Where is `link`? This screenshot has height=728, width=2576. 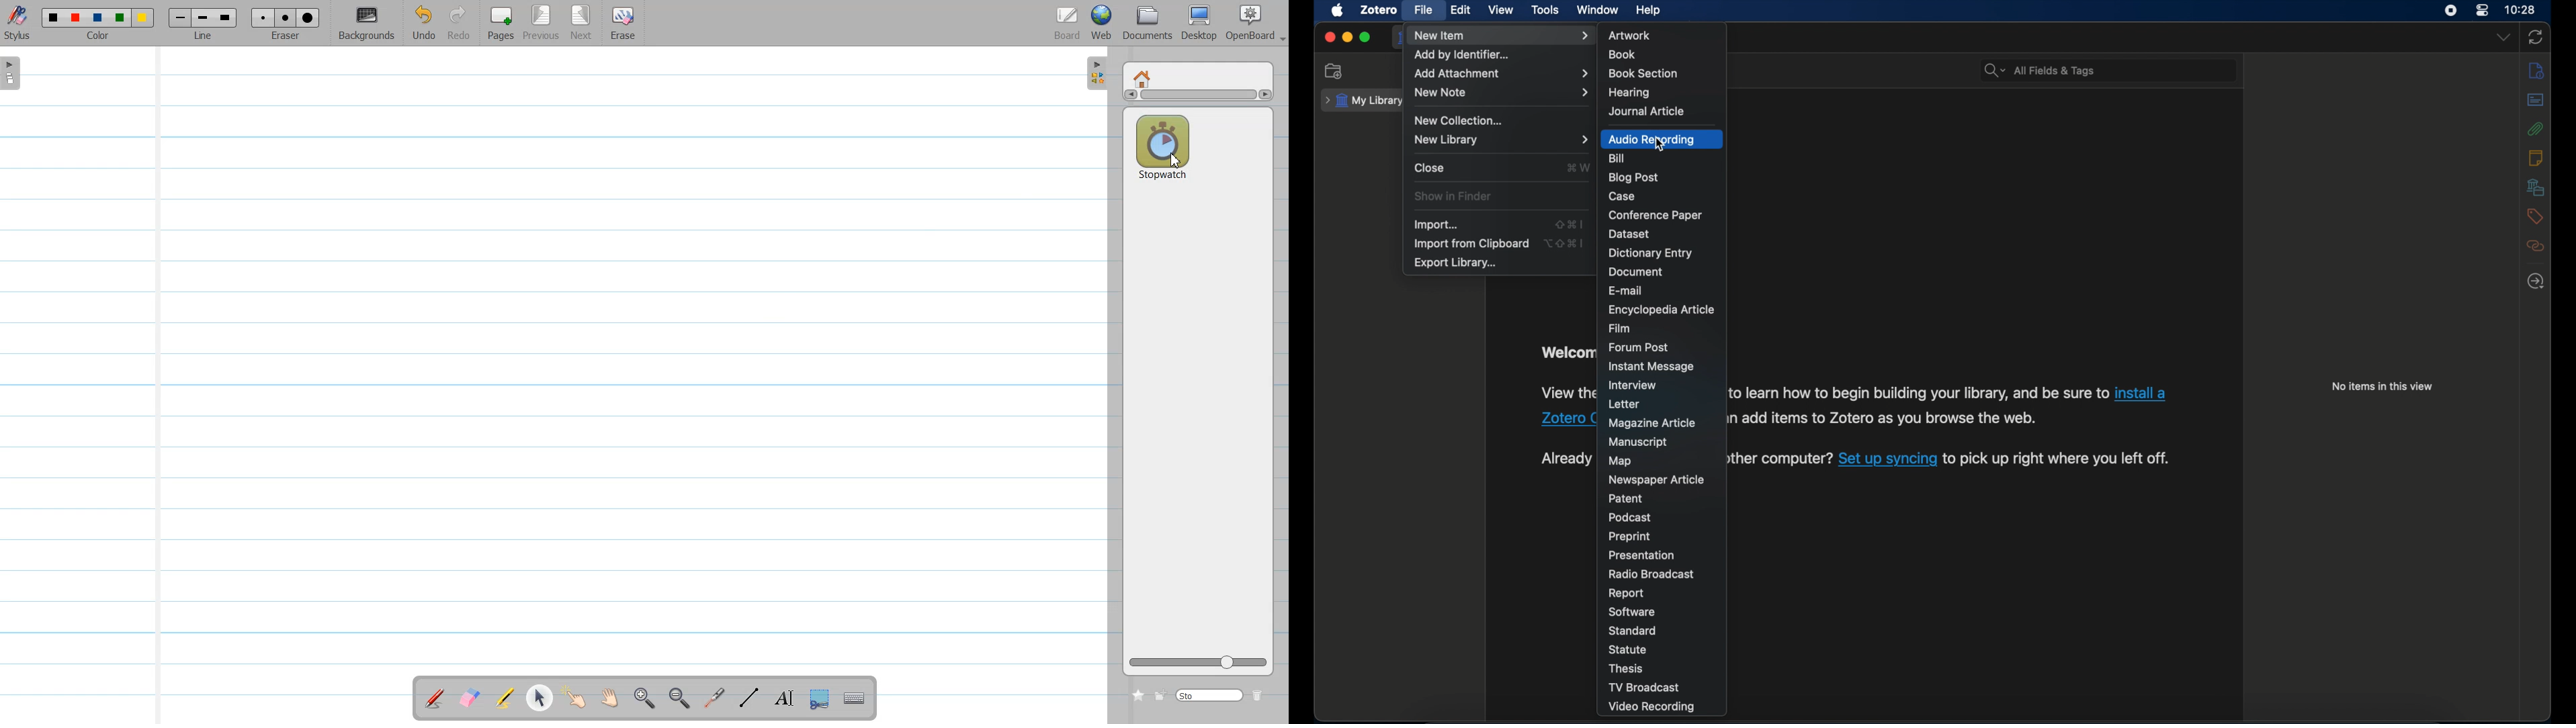 link is located at coordinates (2141, 393).